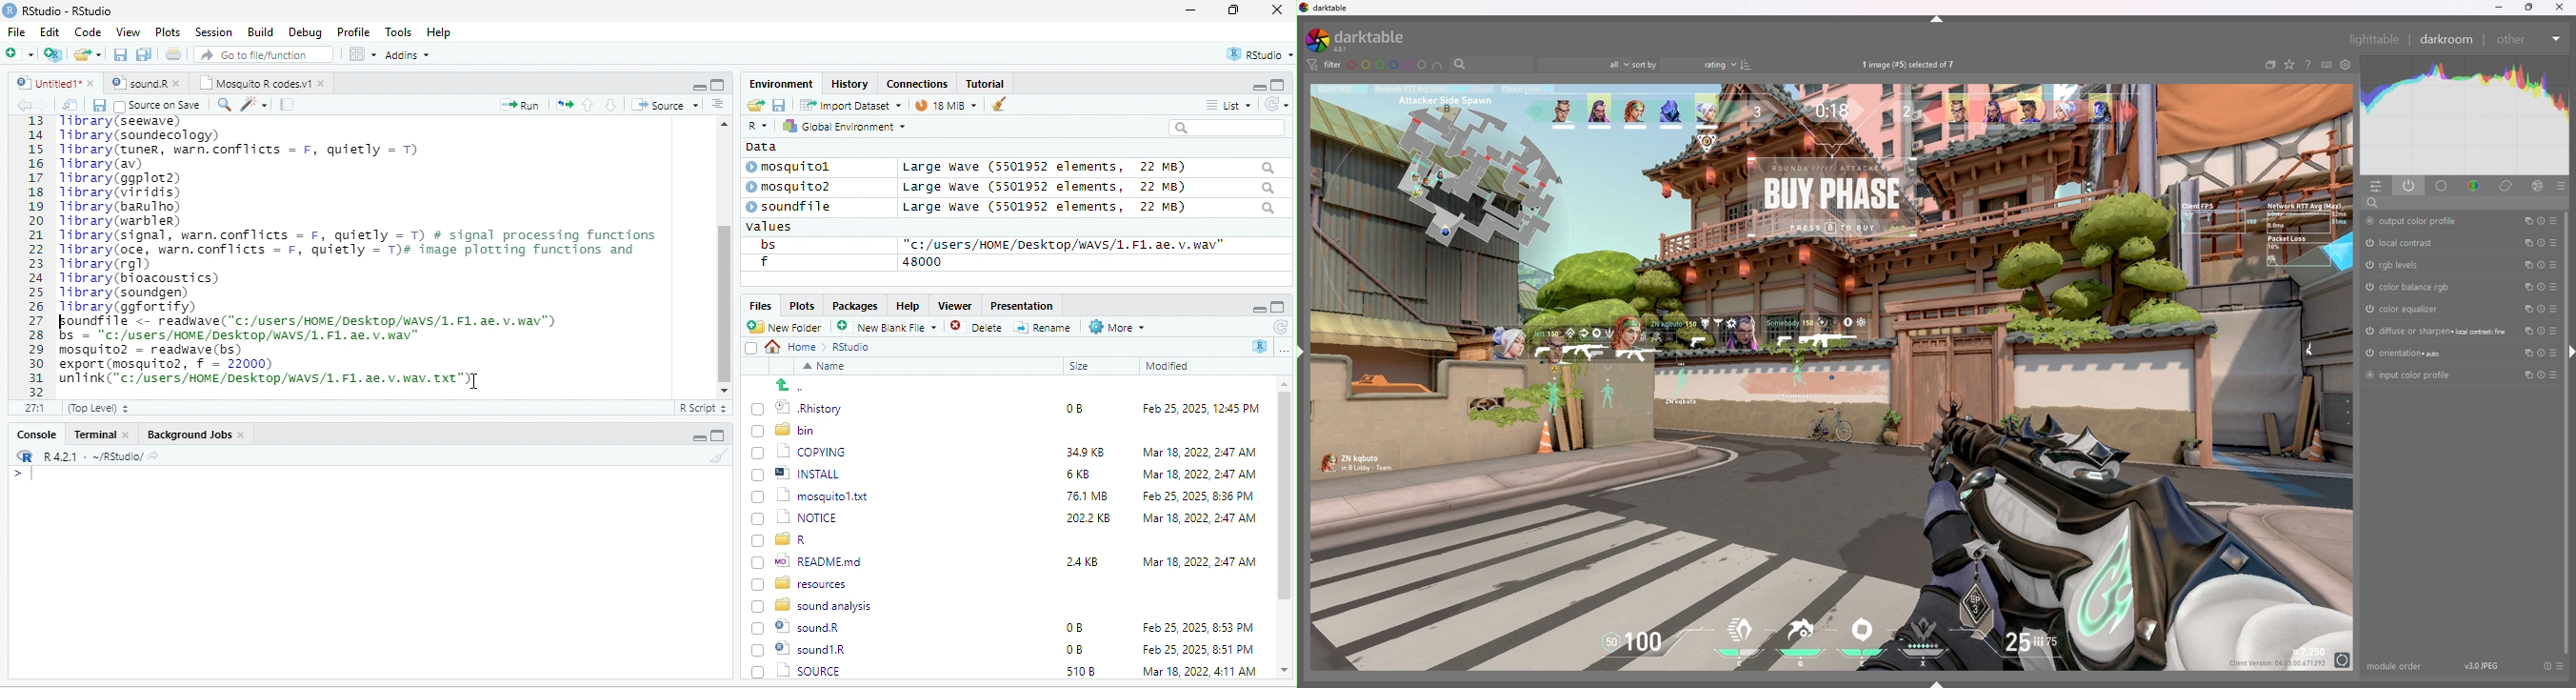 The height and width of the screenshot is (700, 2576). I want to click on RR R421 - ~/RStudio/, so click(83, 458).